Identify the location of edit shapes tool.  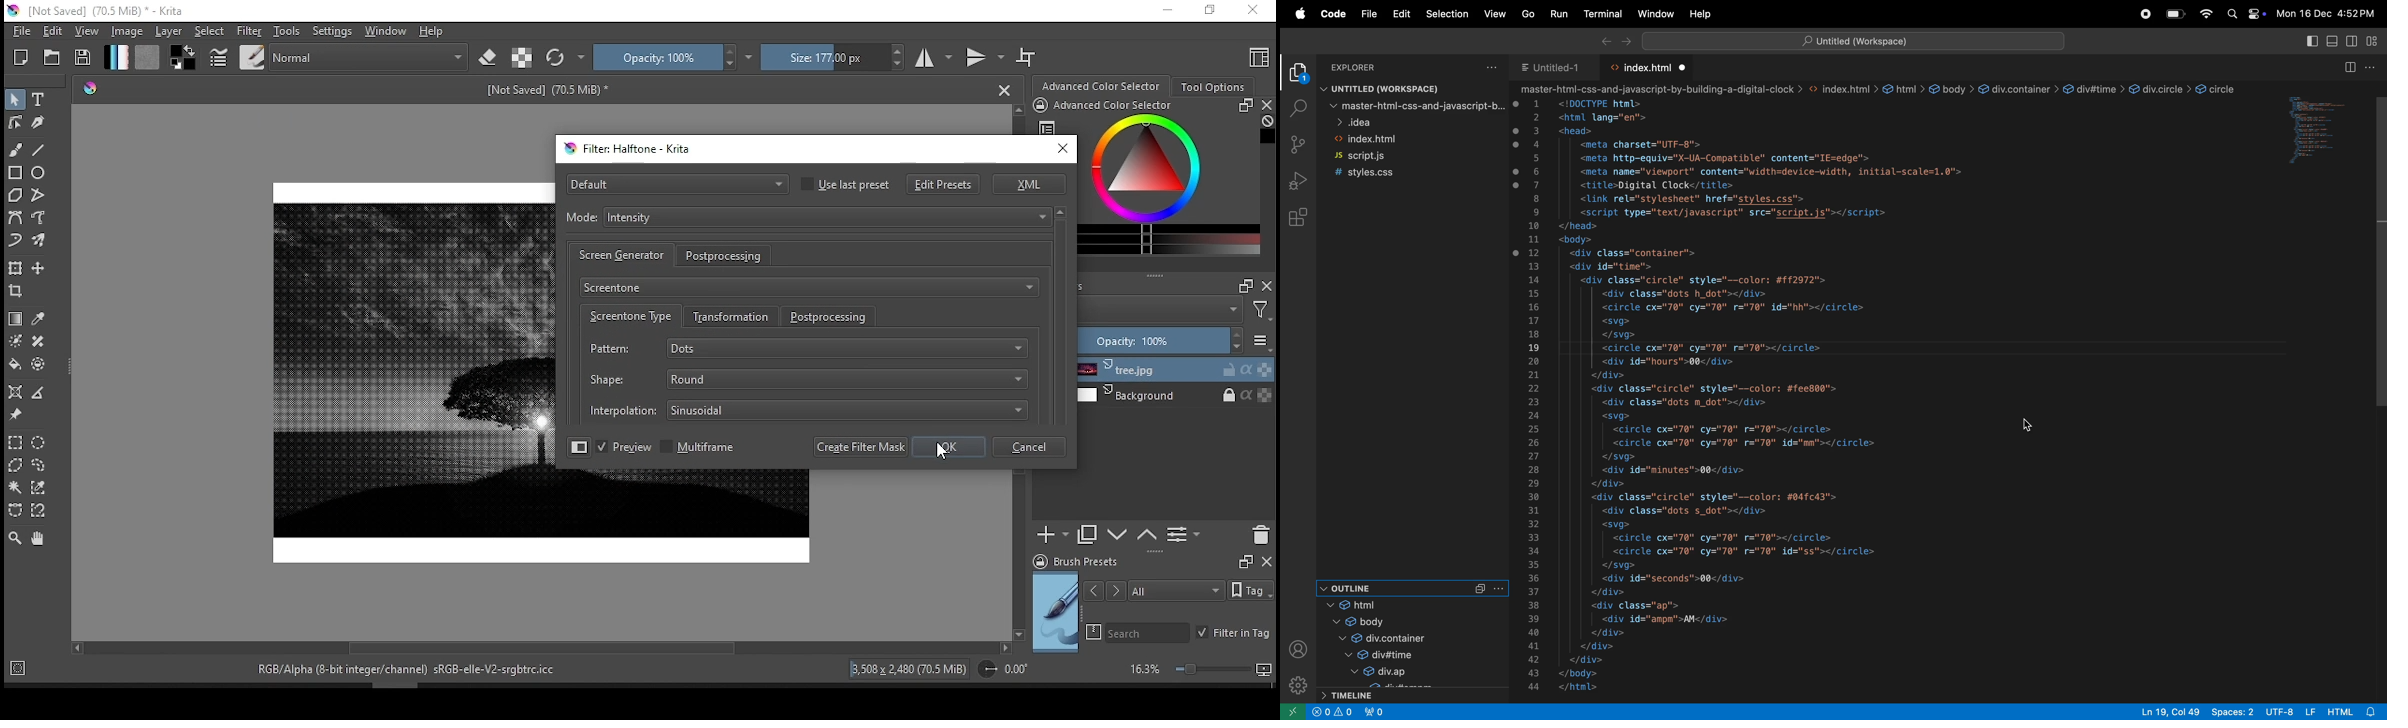
(14, 122).